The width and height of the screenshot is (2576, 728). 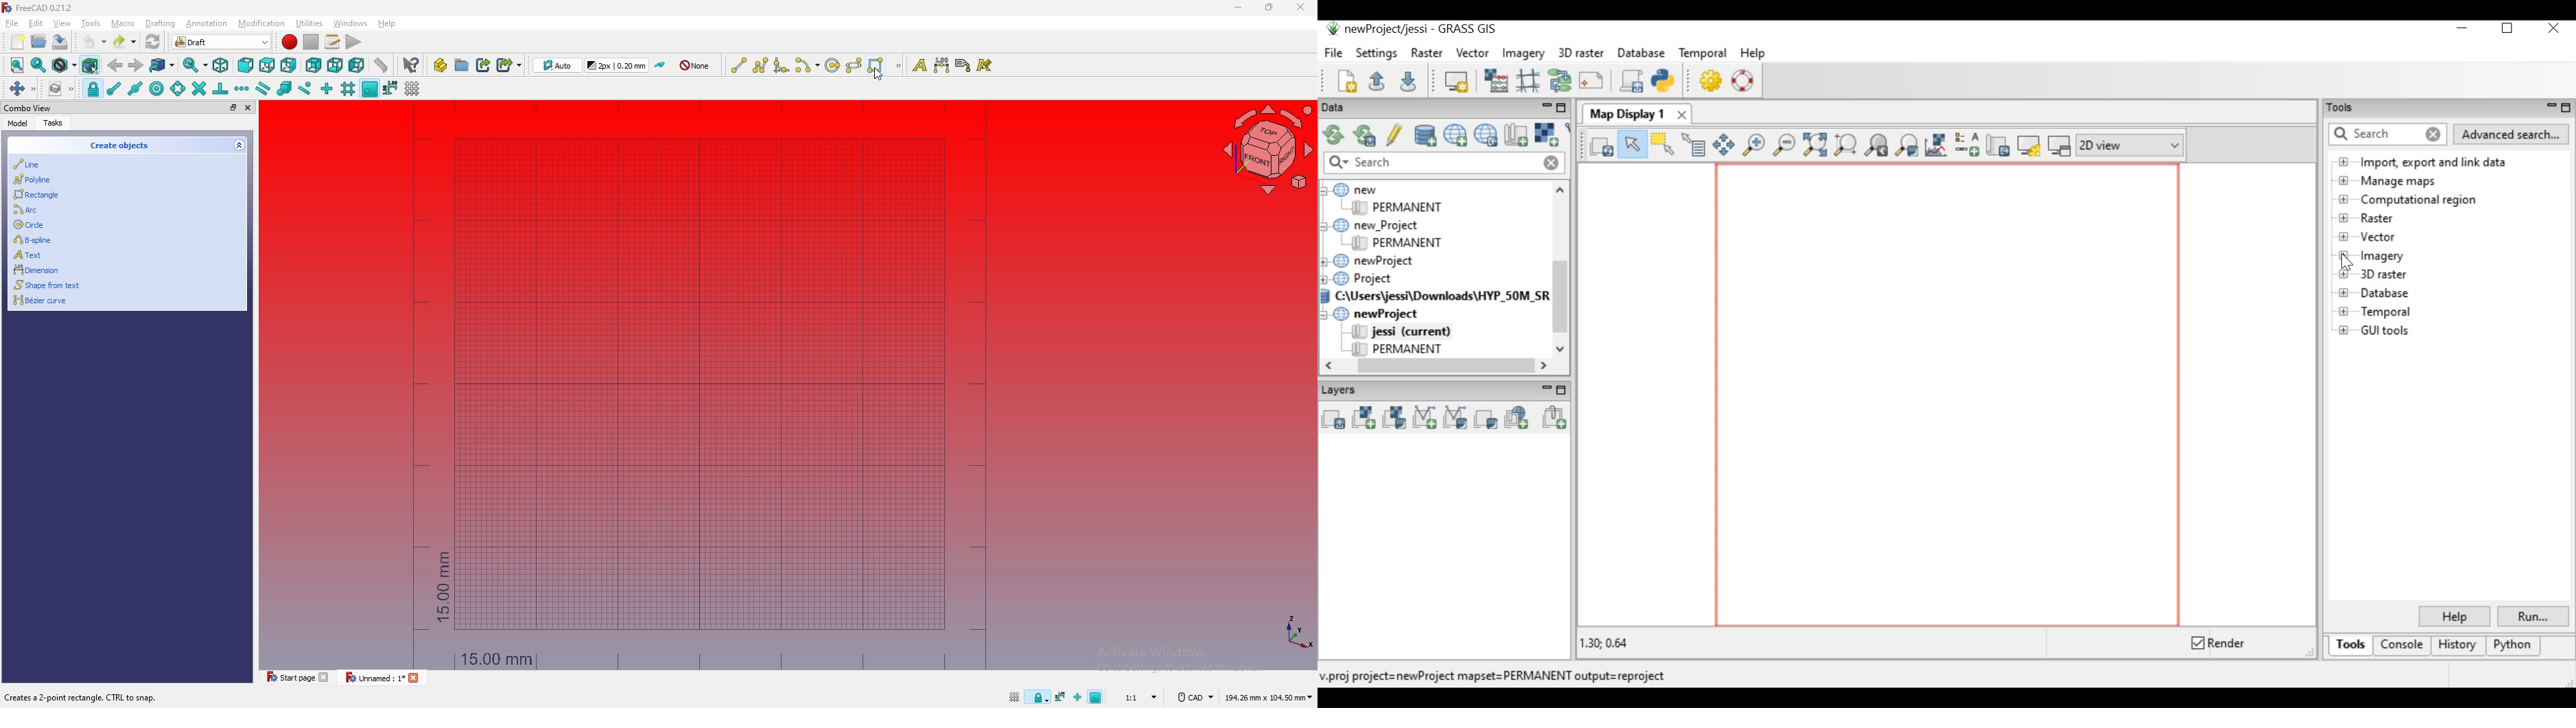 I want to click on arc tools, so click(x=806, y=65).